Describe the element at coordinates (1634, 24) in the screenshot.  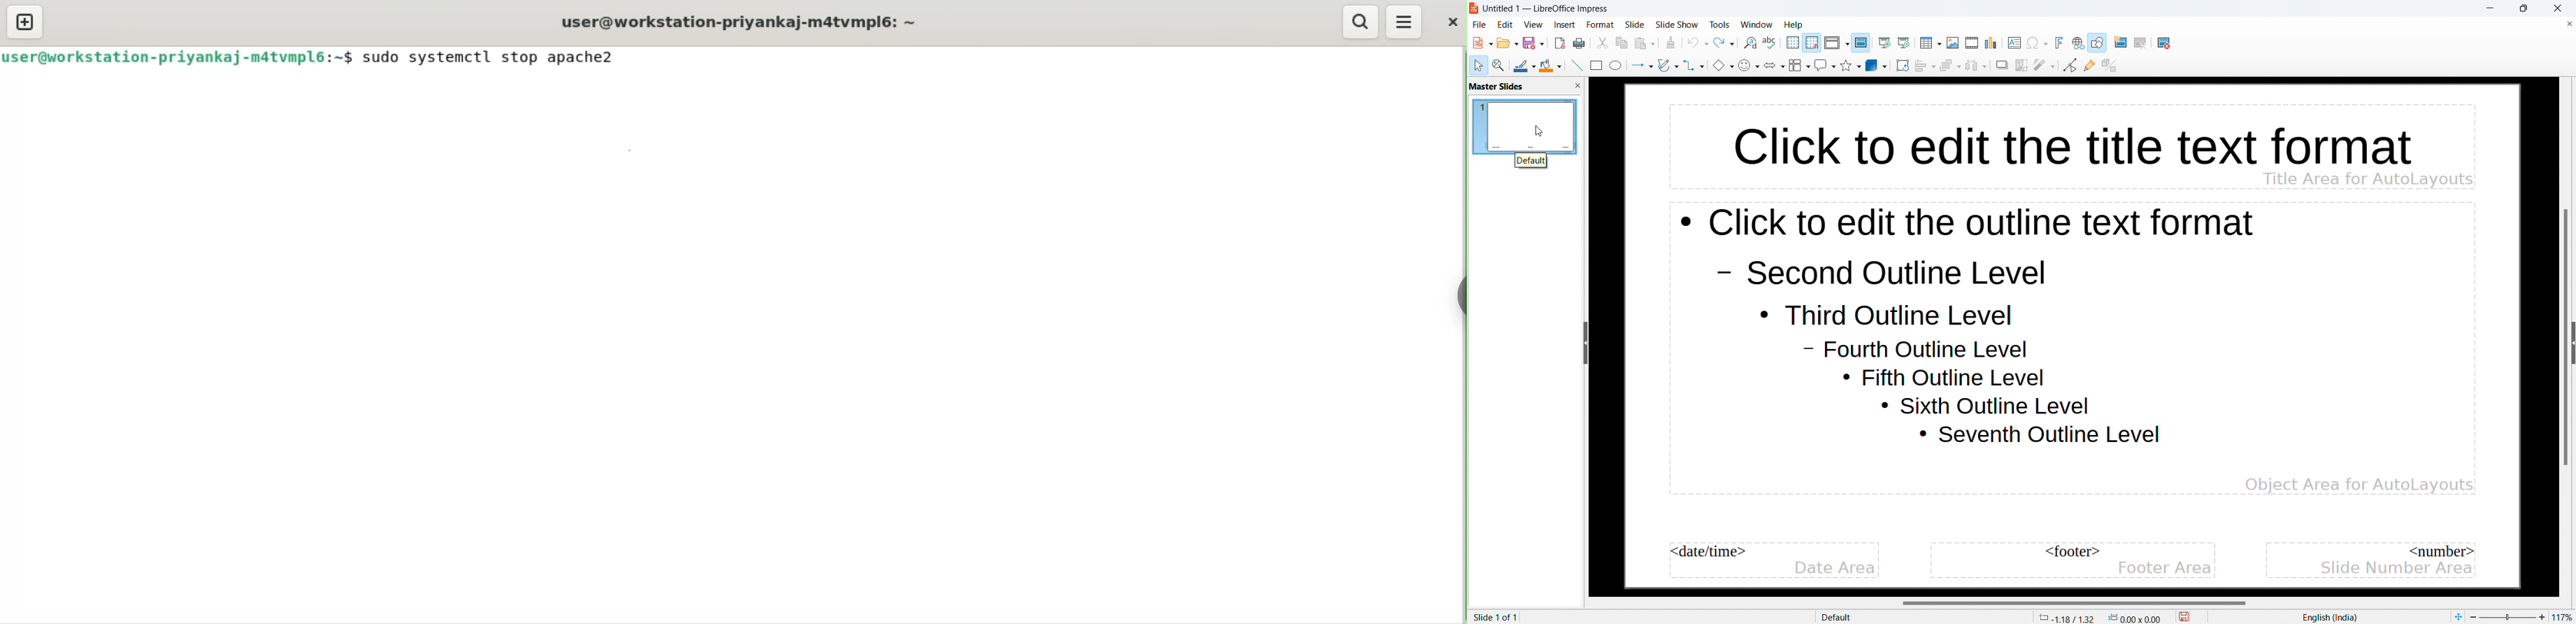
I see `slide` at that location.